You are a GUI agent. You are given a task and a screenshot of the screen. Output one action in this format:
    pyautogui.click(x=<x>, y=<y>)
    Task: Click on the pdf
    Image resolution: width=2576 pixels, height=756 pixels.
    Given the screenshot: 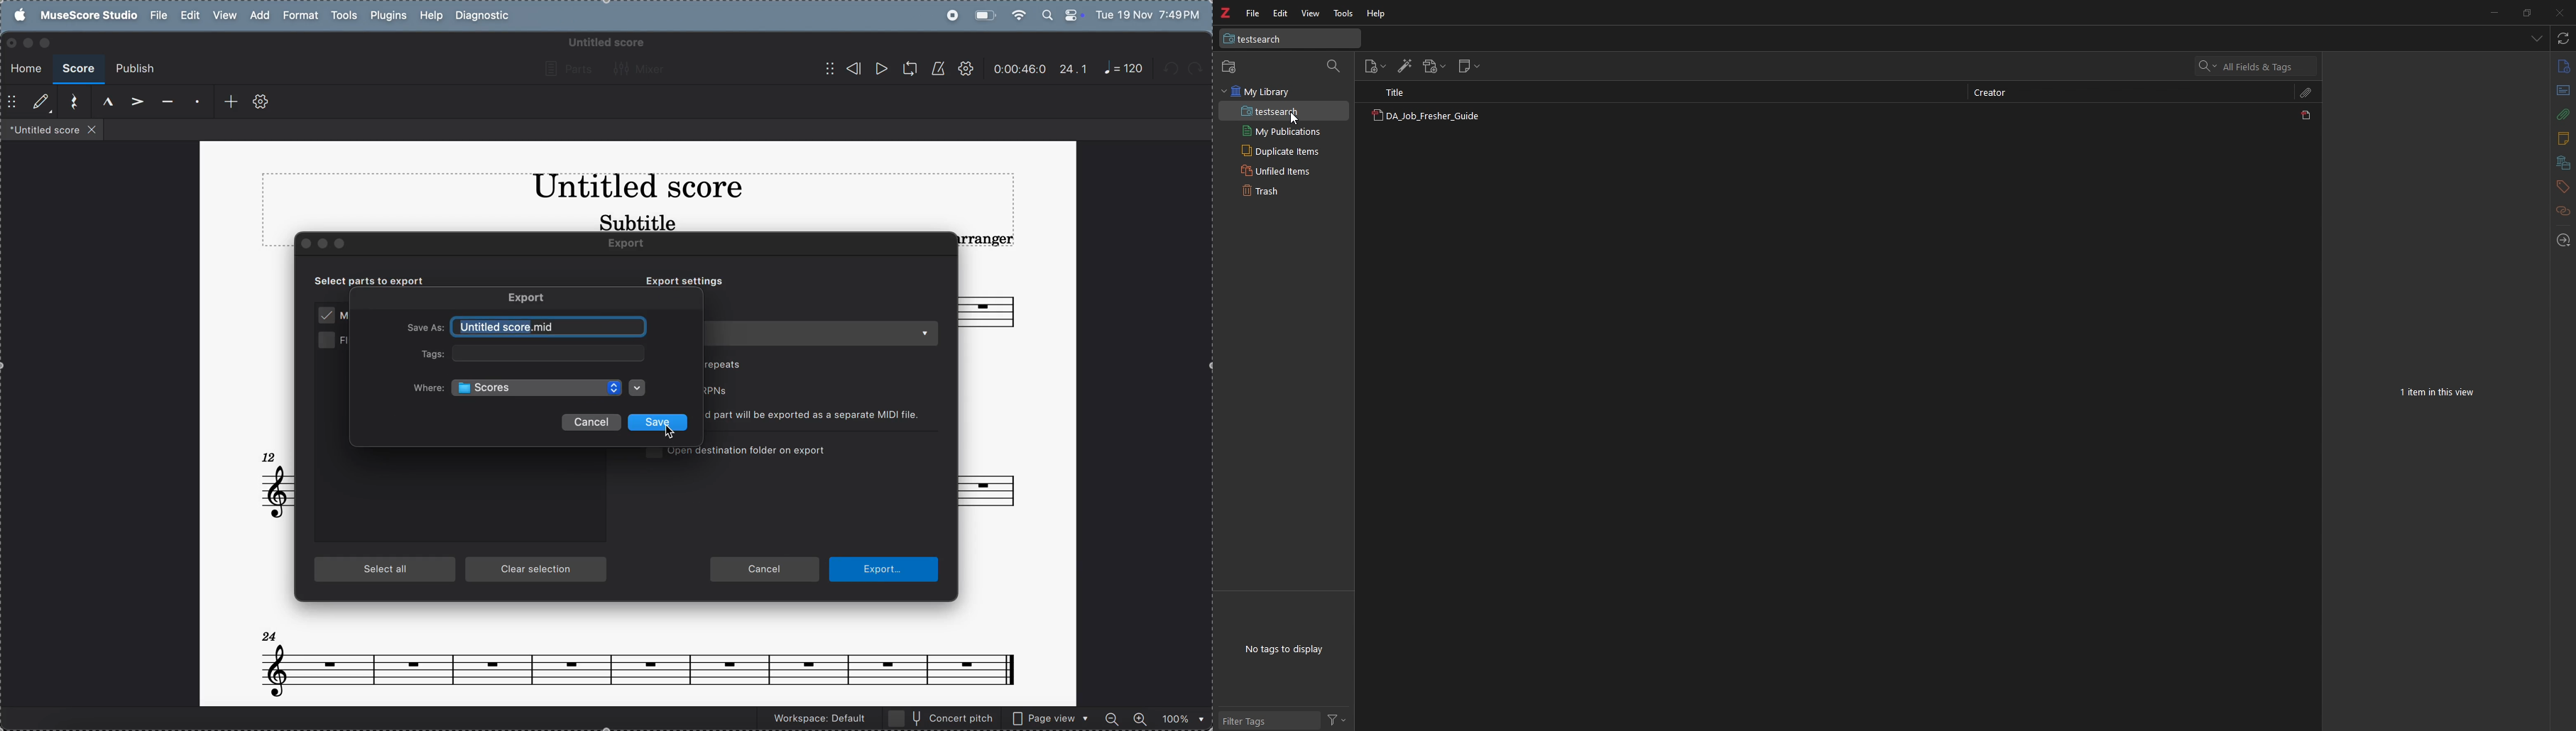 What is the action you would take?
    pyautogui.click(x=2308, y=115)
    